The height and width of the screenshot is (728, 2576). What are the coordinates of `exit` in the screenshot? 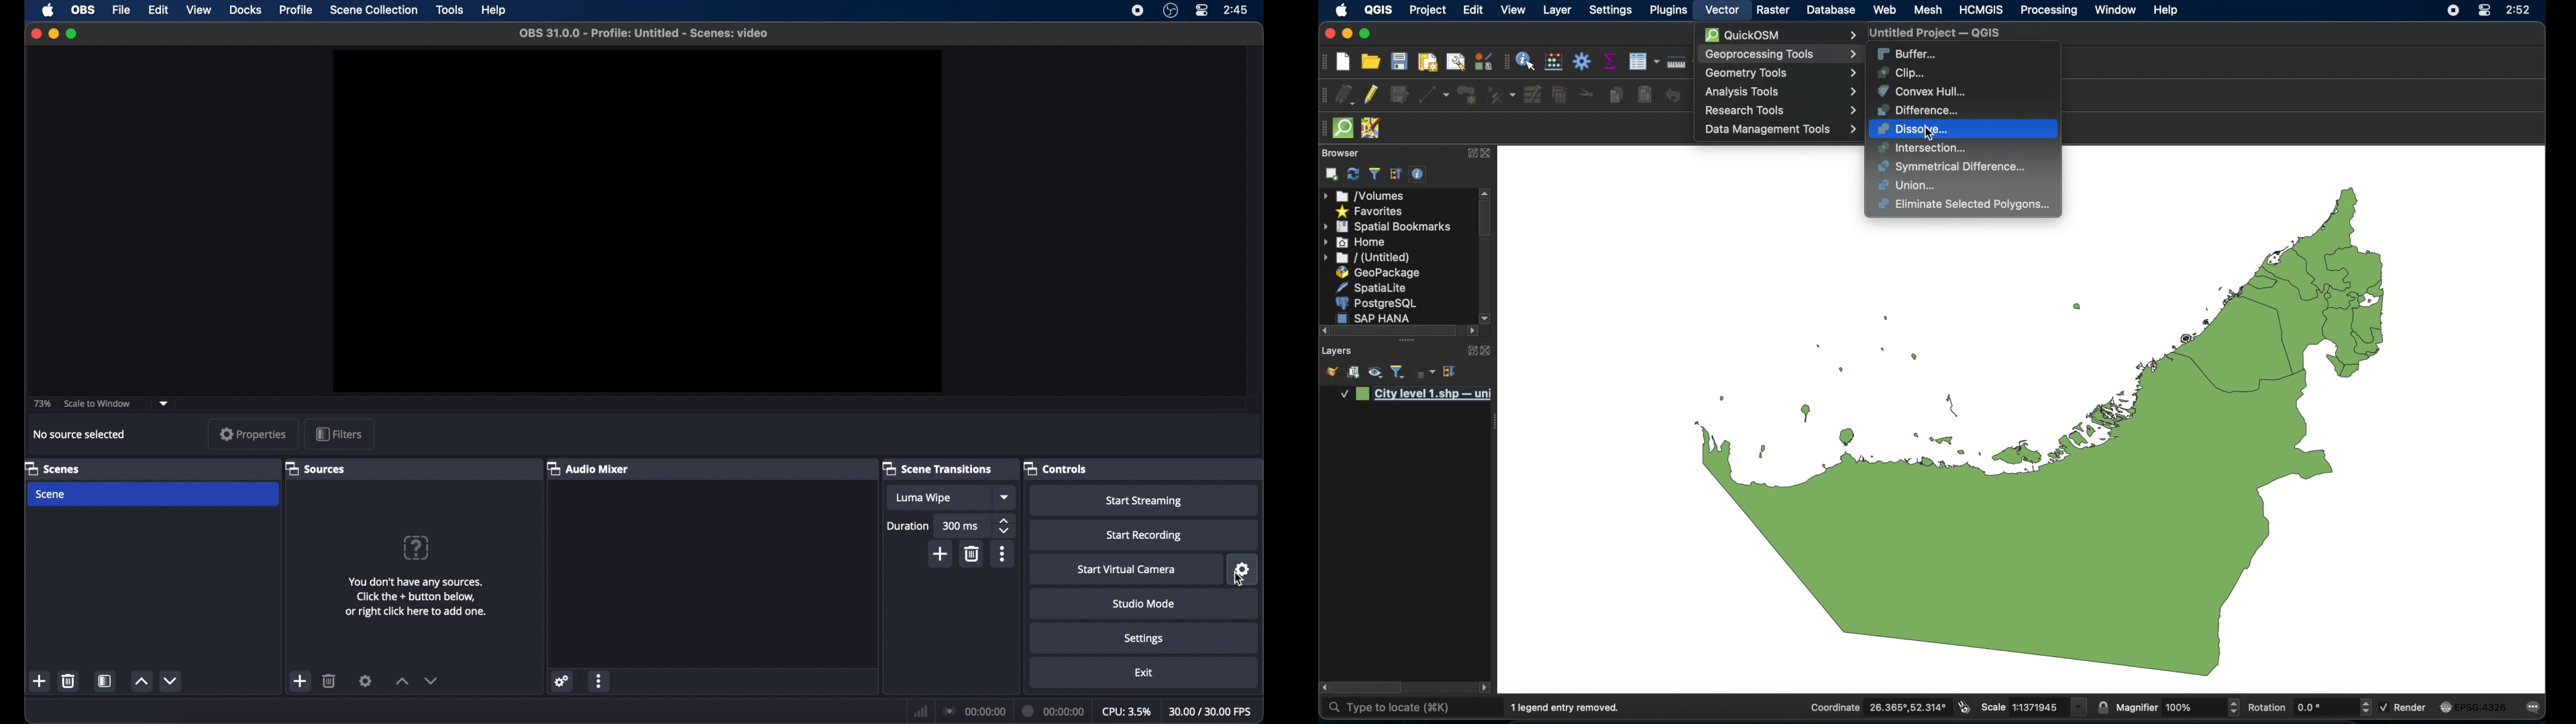 It's located at (1144, 673).